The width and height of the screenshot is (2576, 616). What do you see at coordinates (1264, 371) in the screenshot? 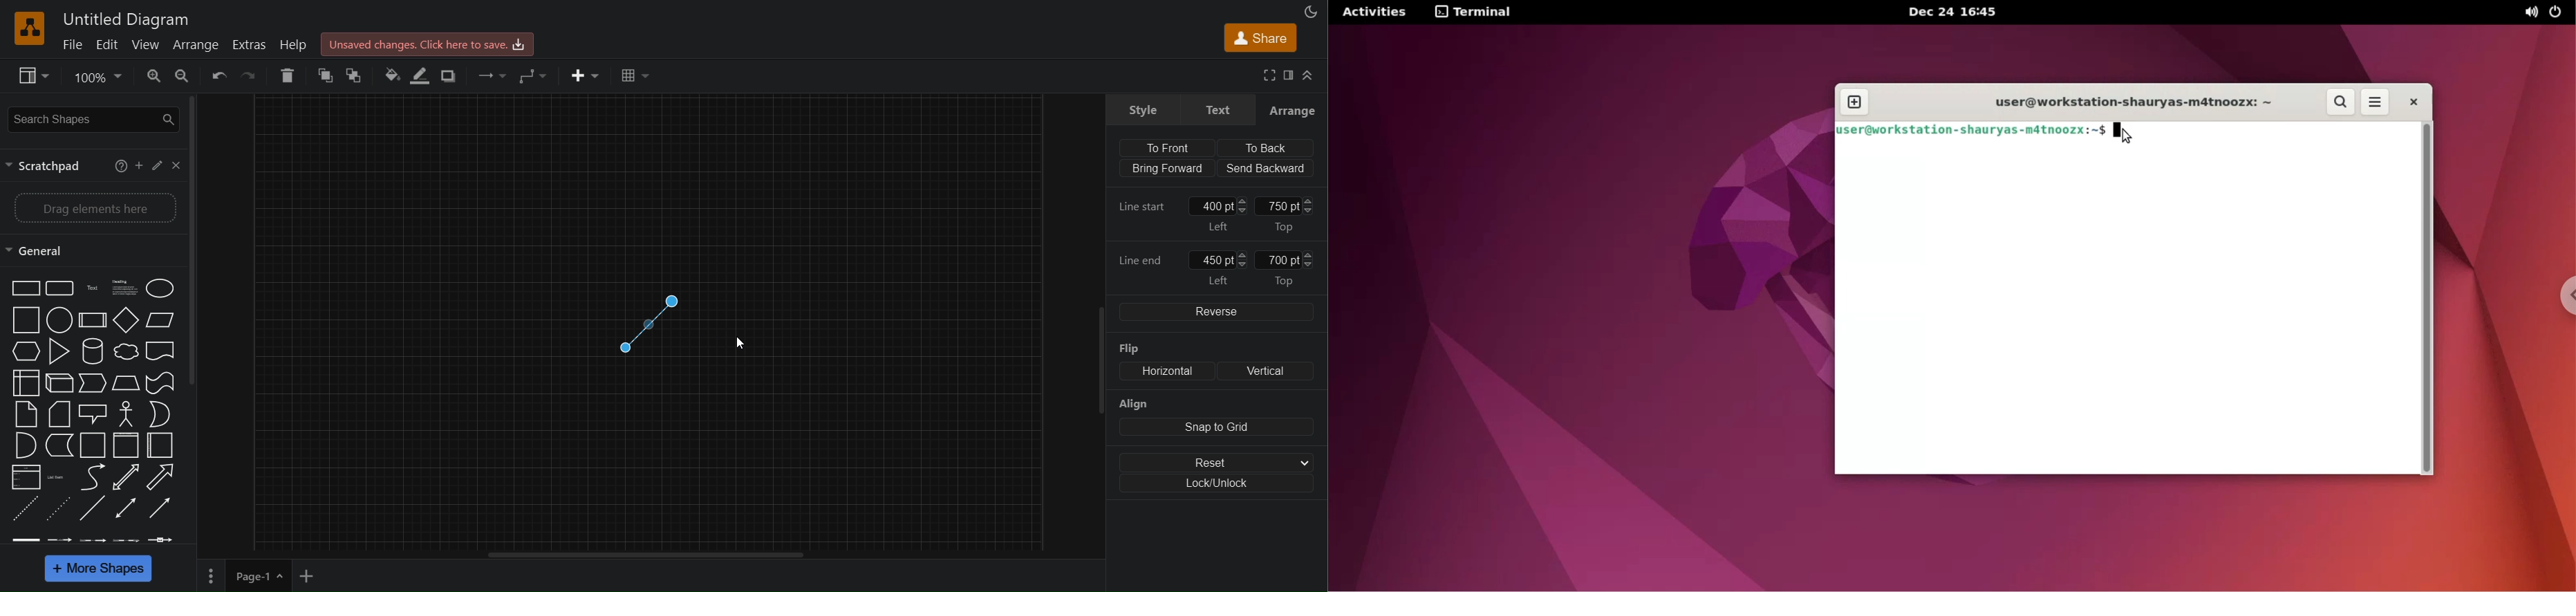
I see `vertical` at bounding box center [1264, 371].